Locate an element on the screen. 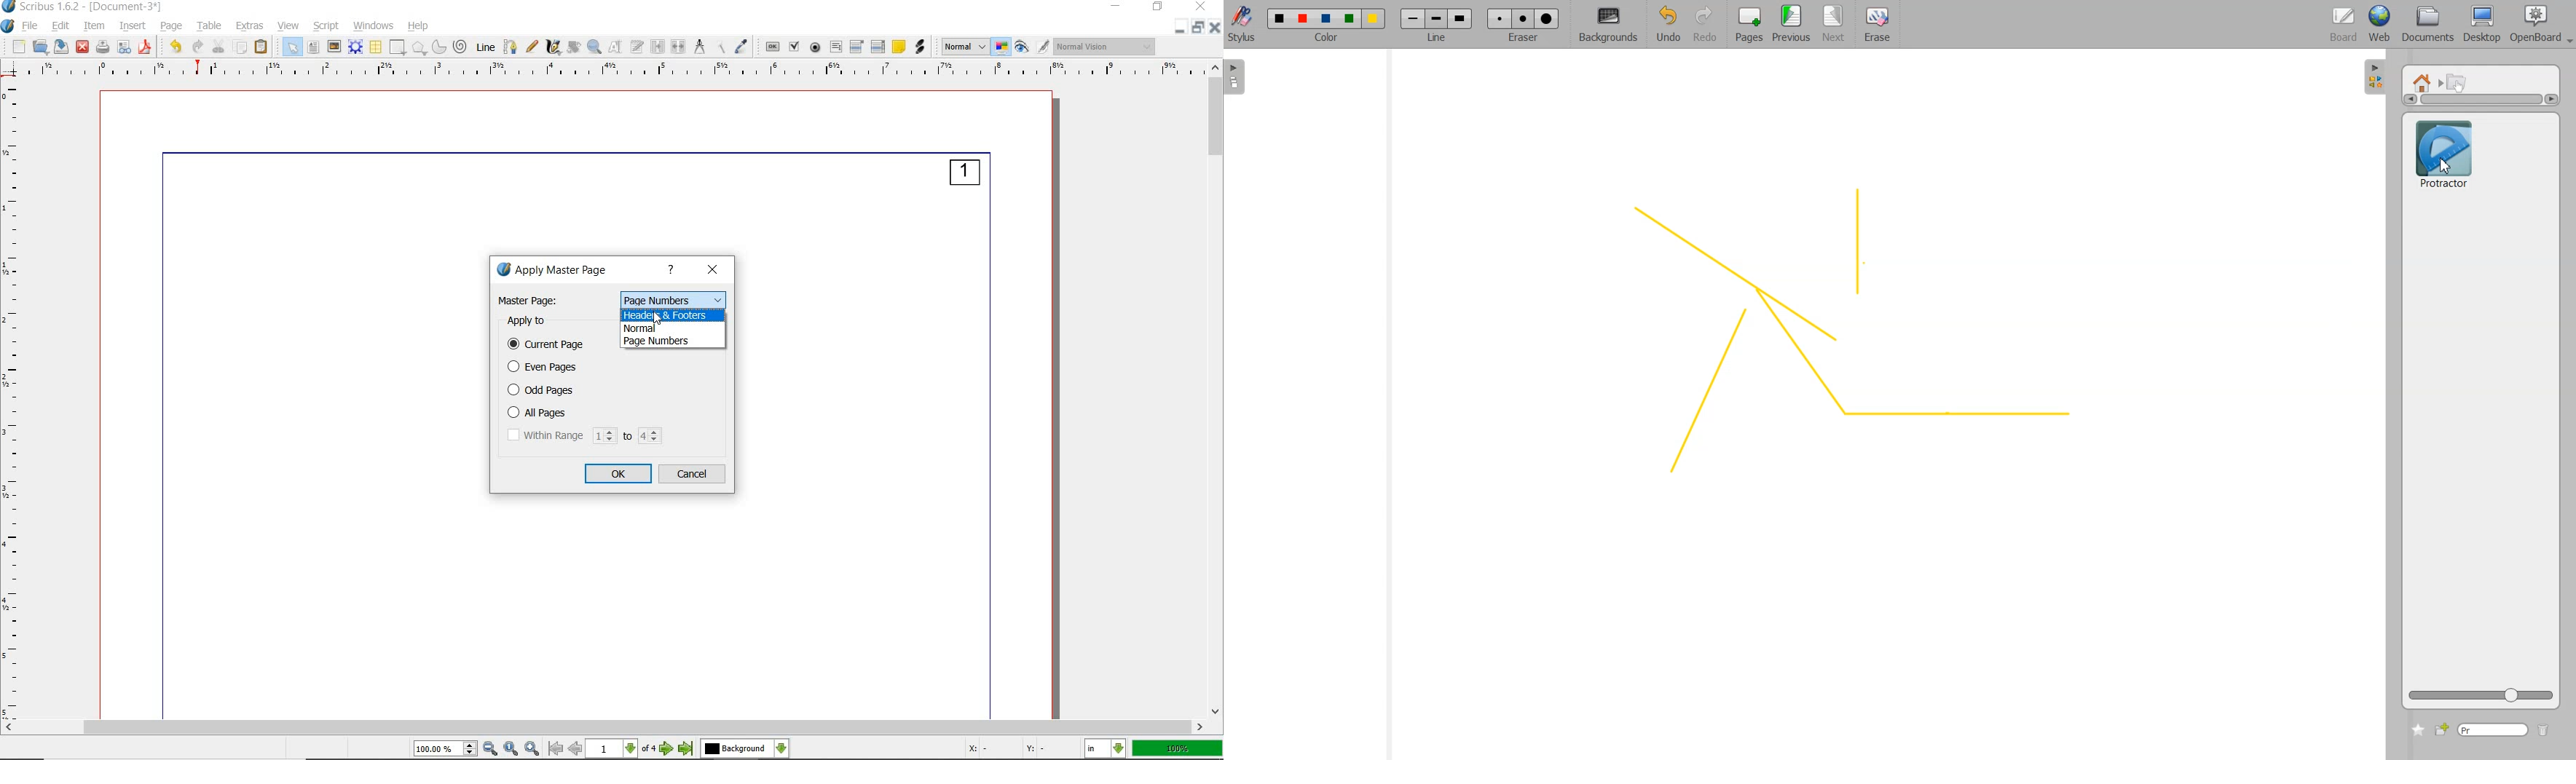 This screenshot has height=784, width=2576. preflight verifier is located at coordinates (125, 47).